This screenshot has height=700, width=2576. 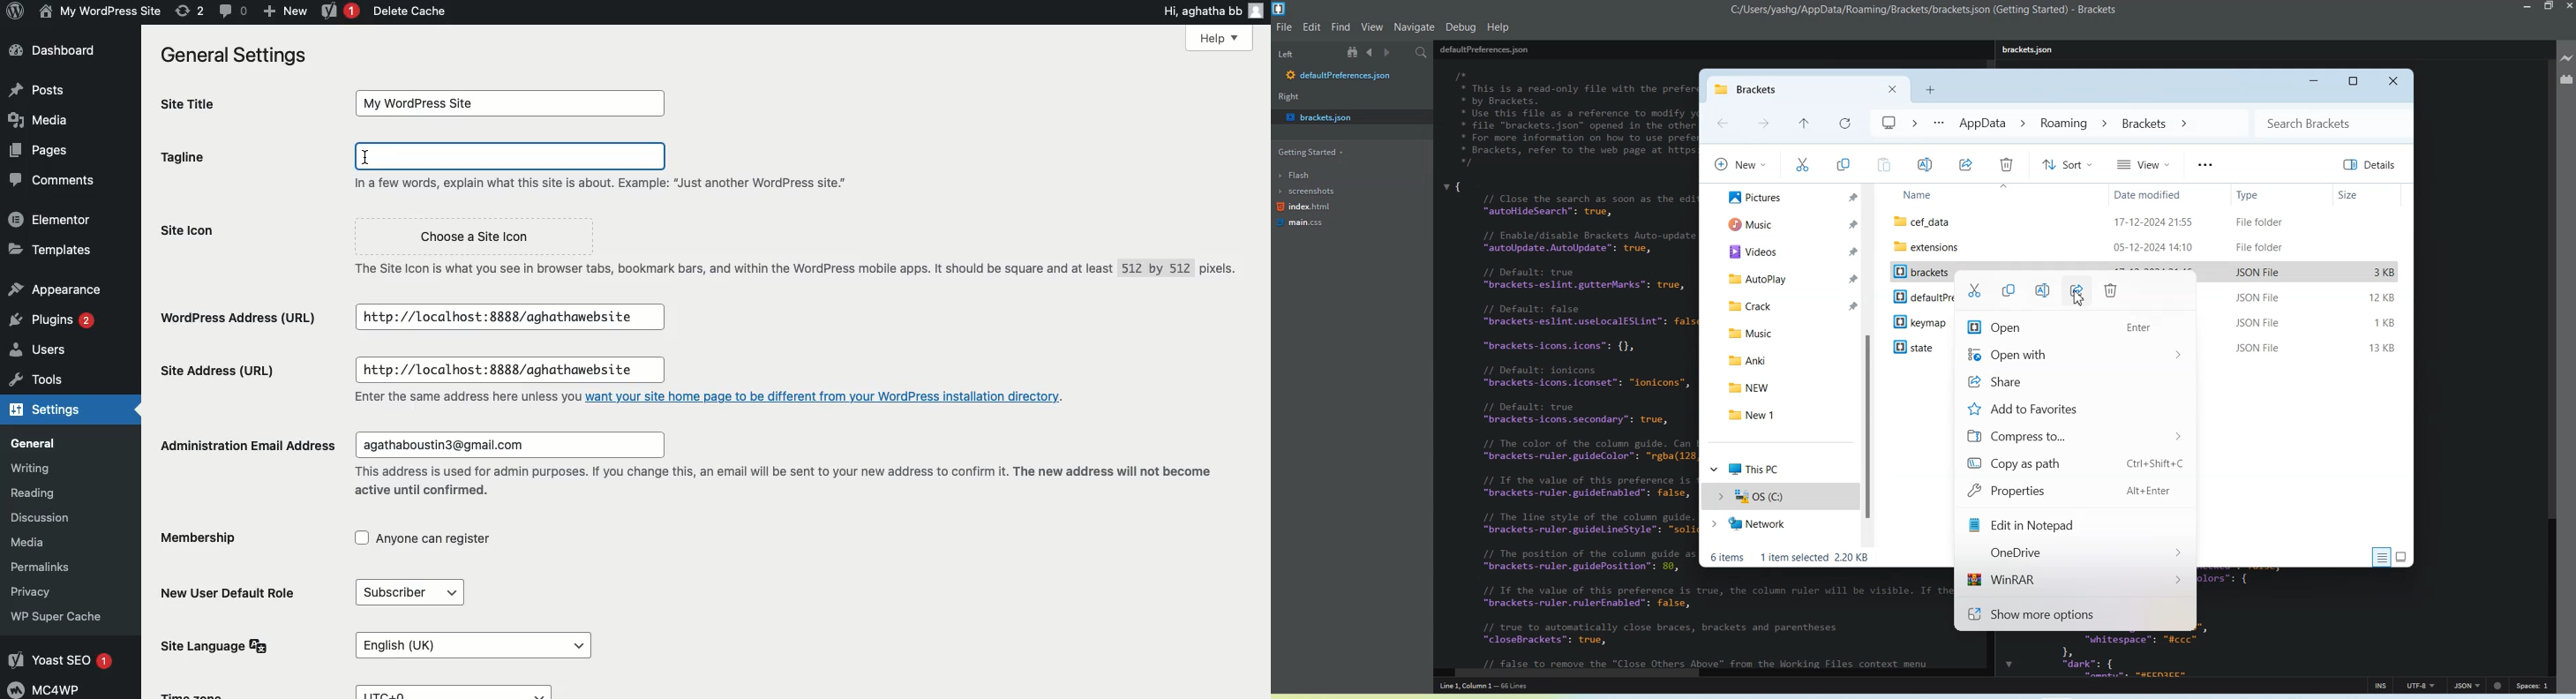 What do you see at coordinates (1258, 10) in the screenshot?
I see `user icon` at bounding box center [1258, 10].